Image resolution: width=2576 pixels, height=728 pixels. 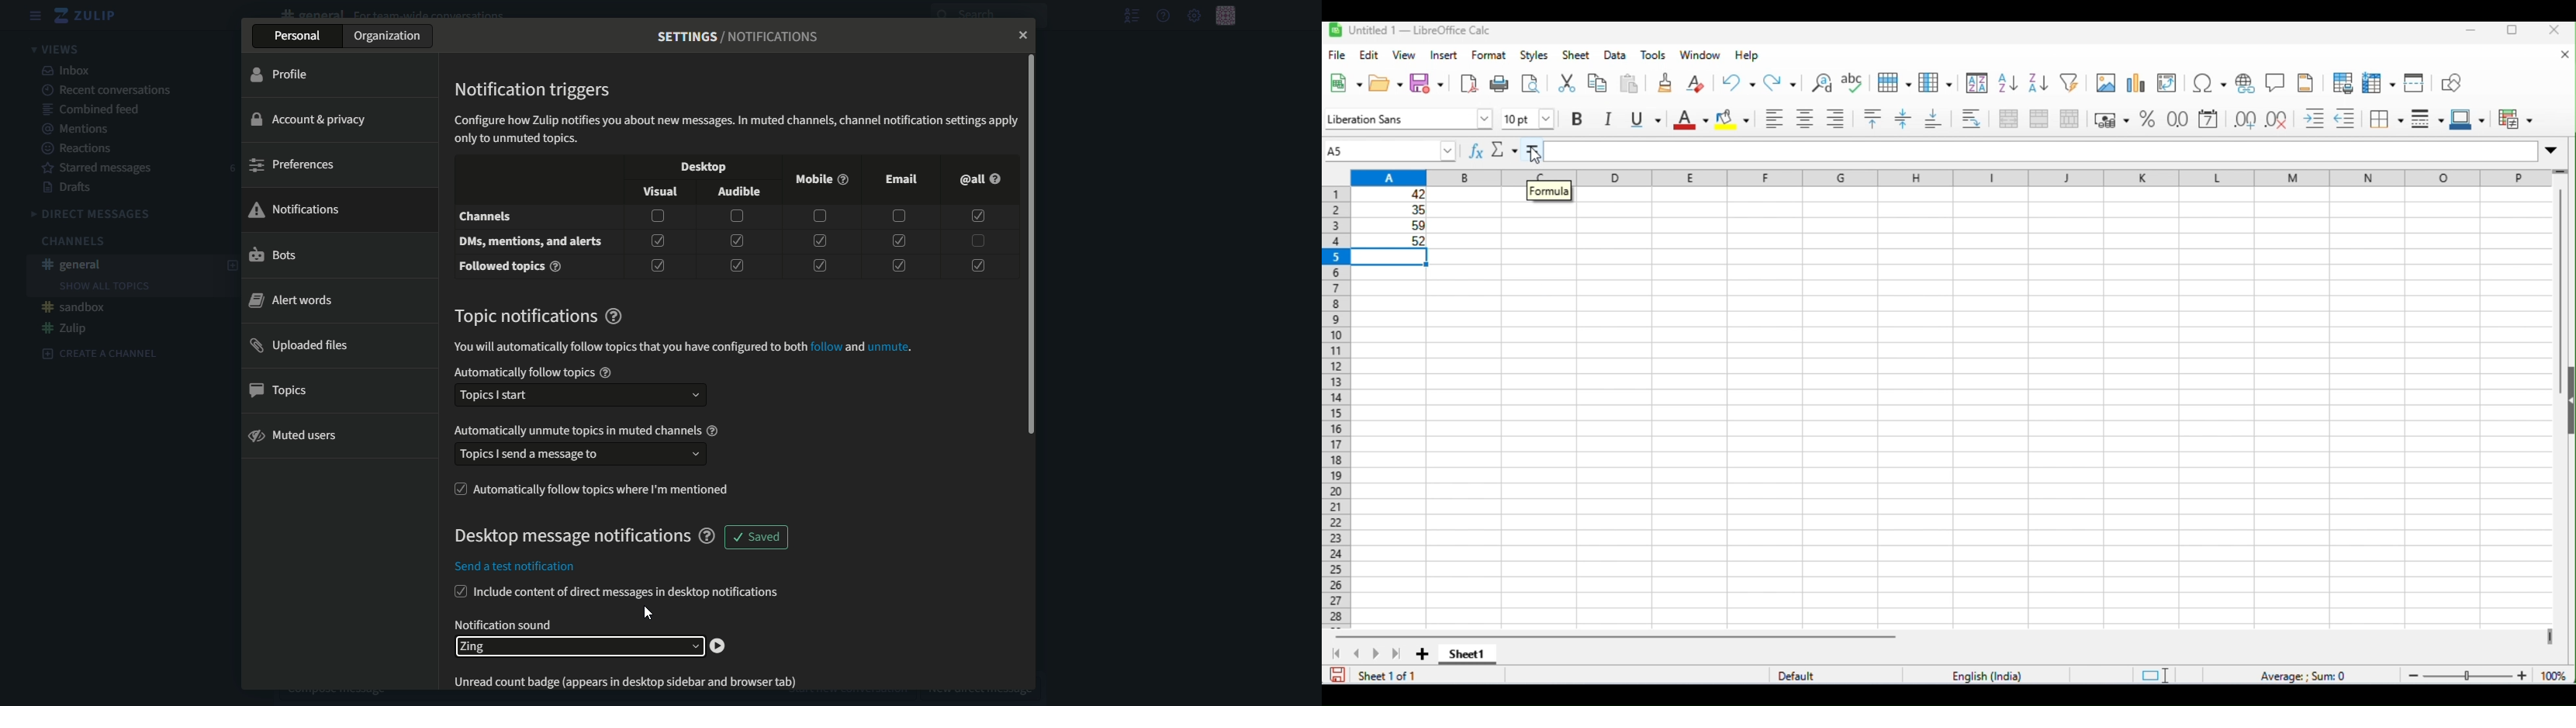 I want to click on text, so click(x=637, y=679).